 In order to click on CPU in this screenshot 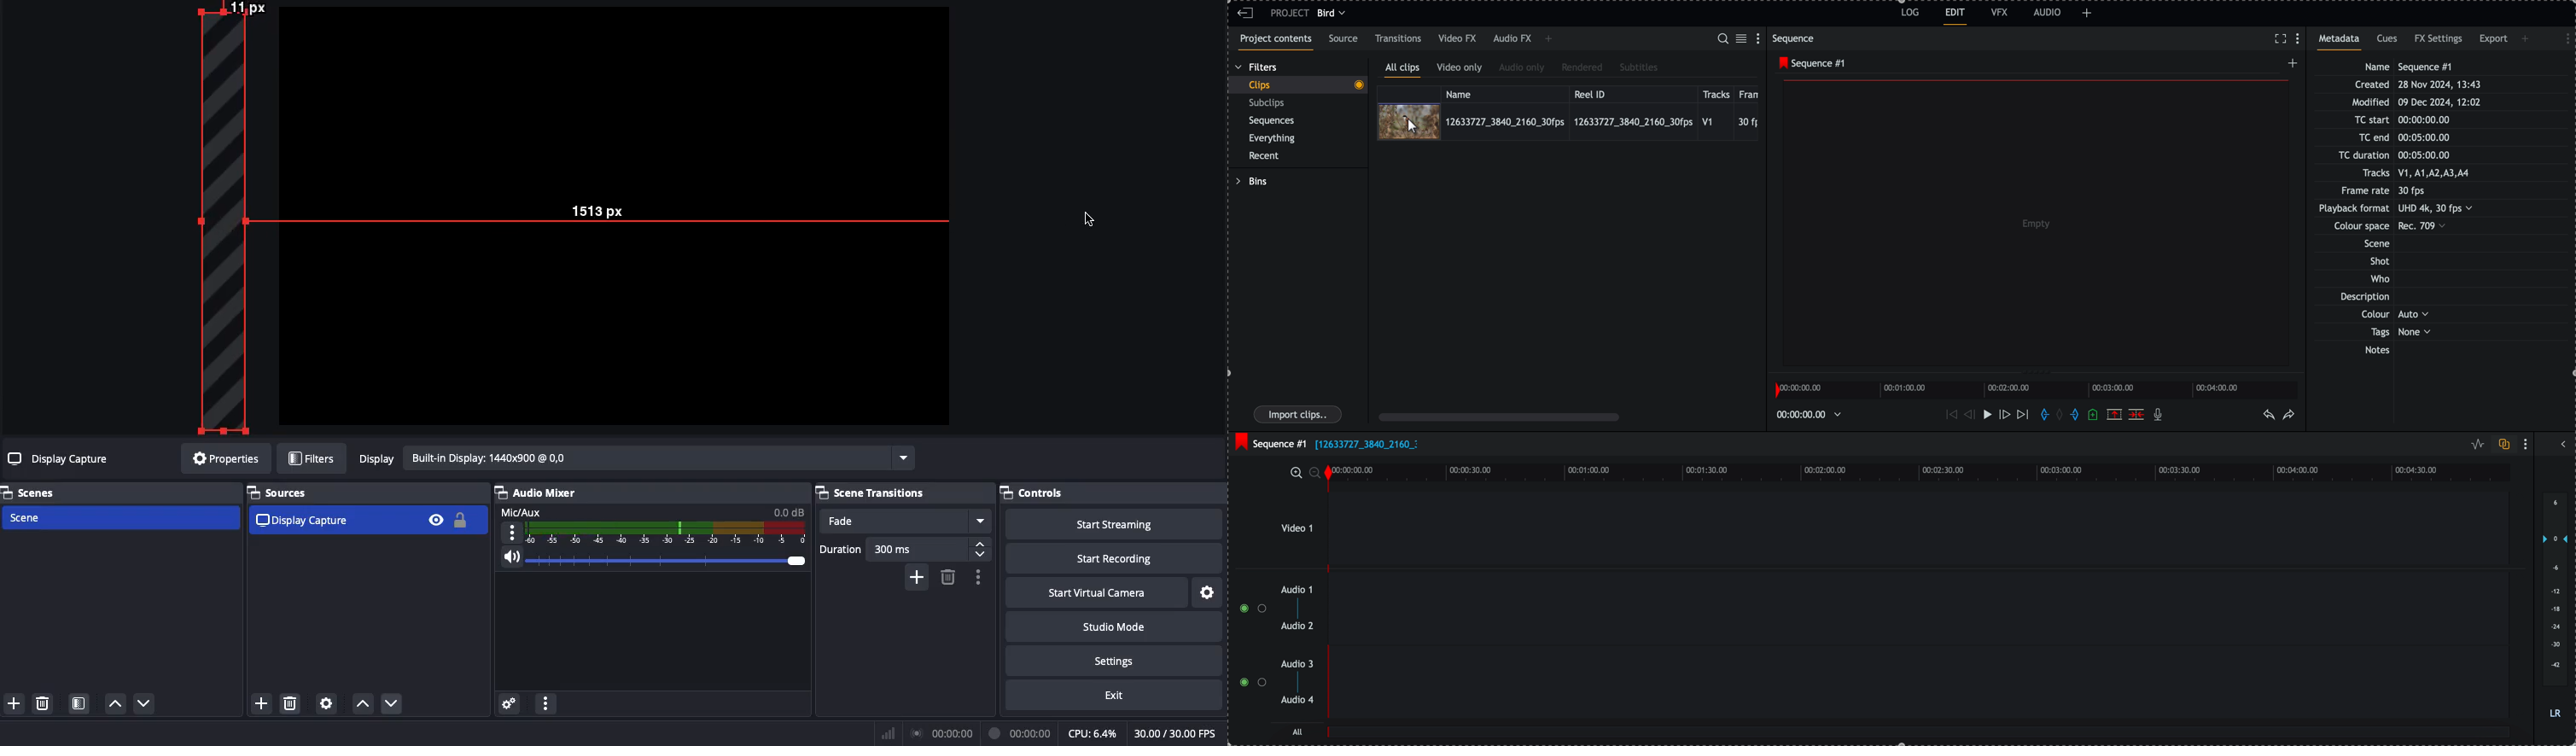, I will do `click(1092, 734)`.